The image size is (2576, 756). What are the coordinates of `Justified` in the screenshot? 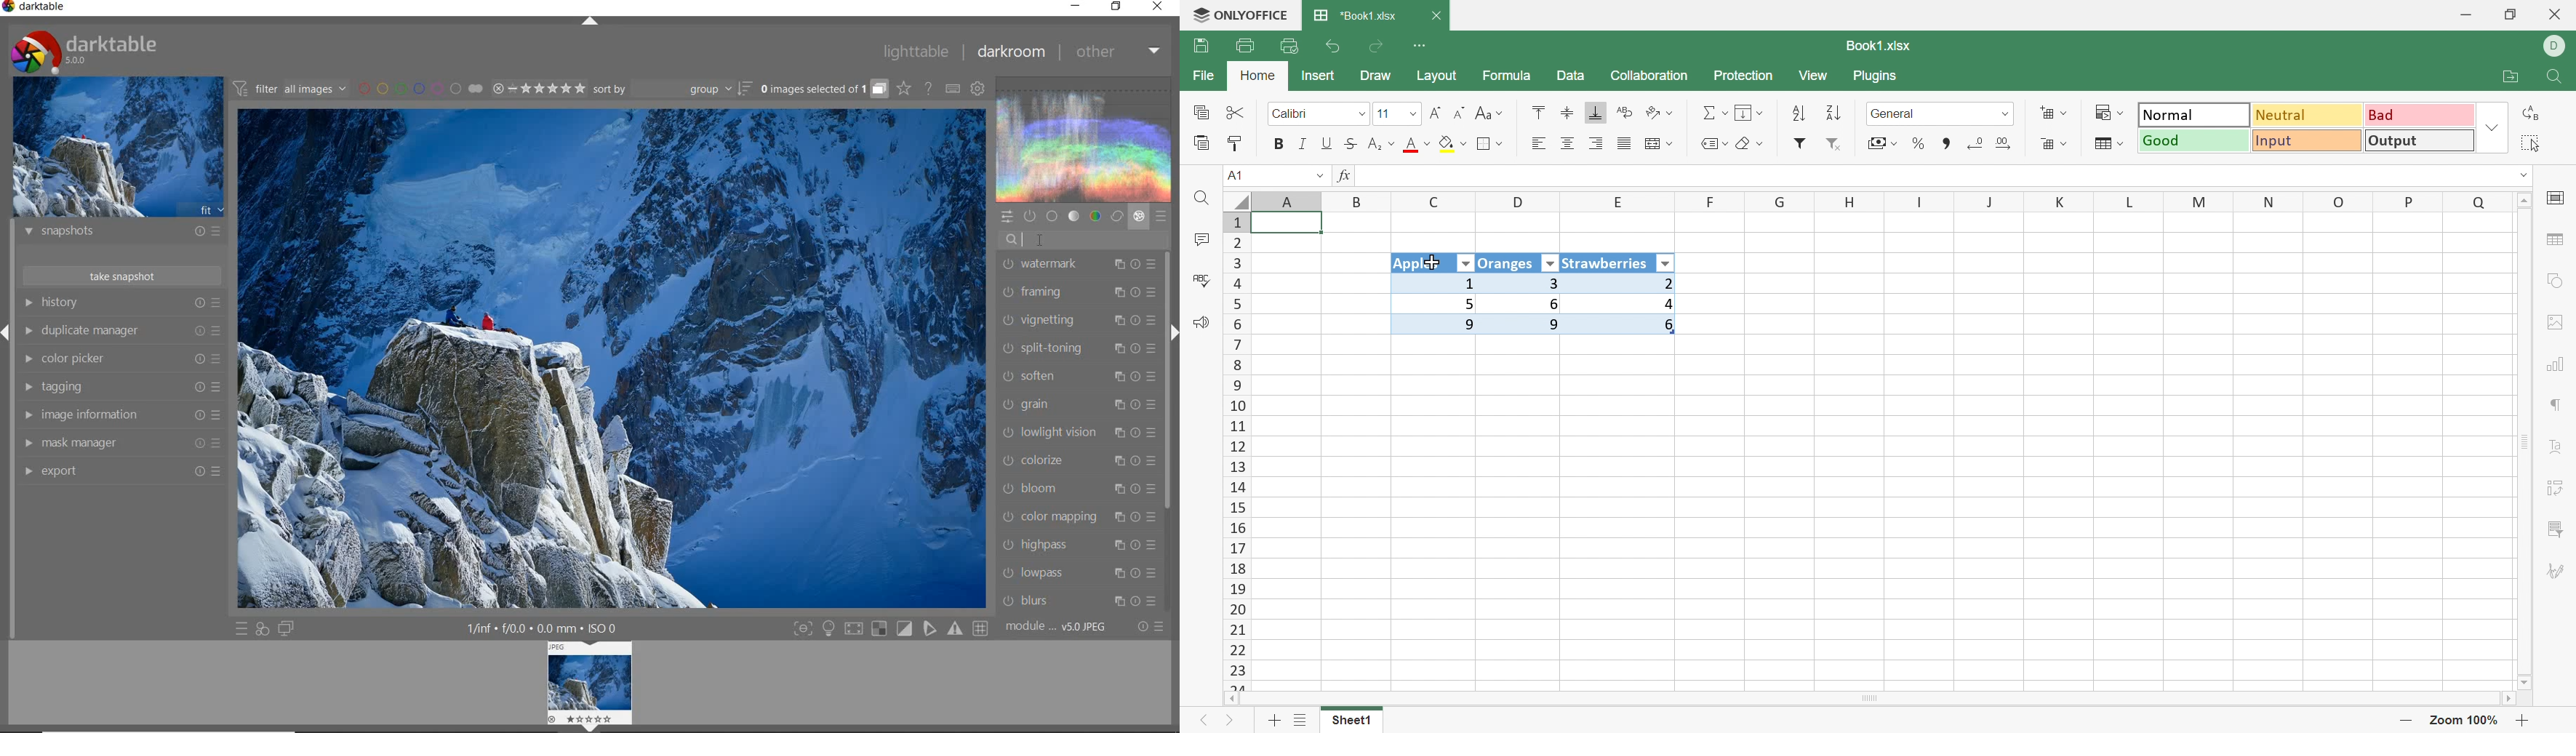 It's located at (1623, 144).